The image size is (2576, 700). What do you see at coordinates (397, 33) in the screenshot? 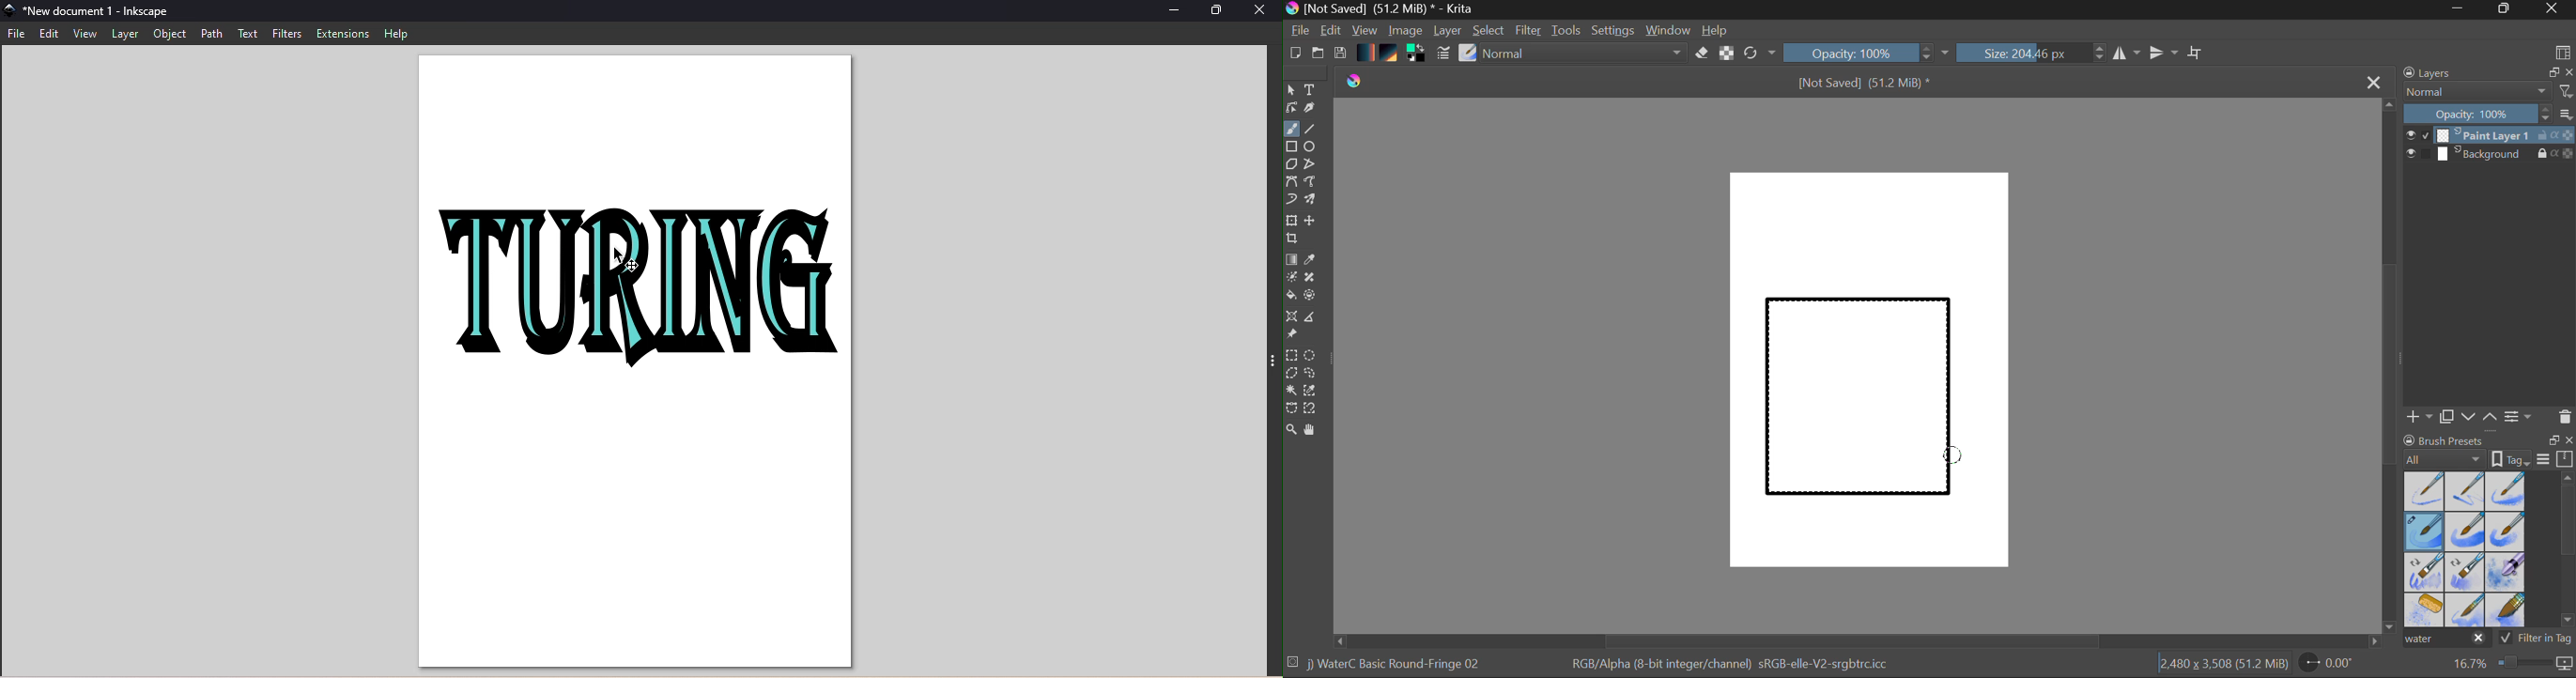
I see `Help` at bounding box center [397, 33].